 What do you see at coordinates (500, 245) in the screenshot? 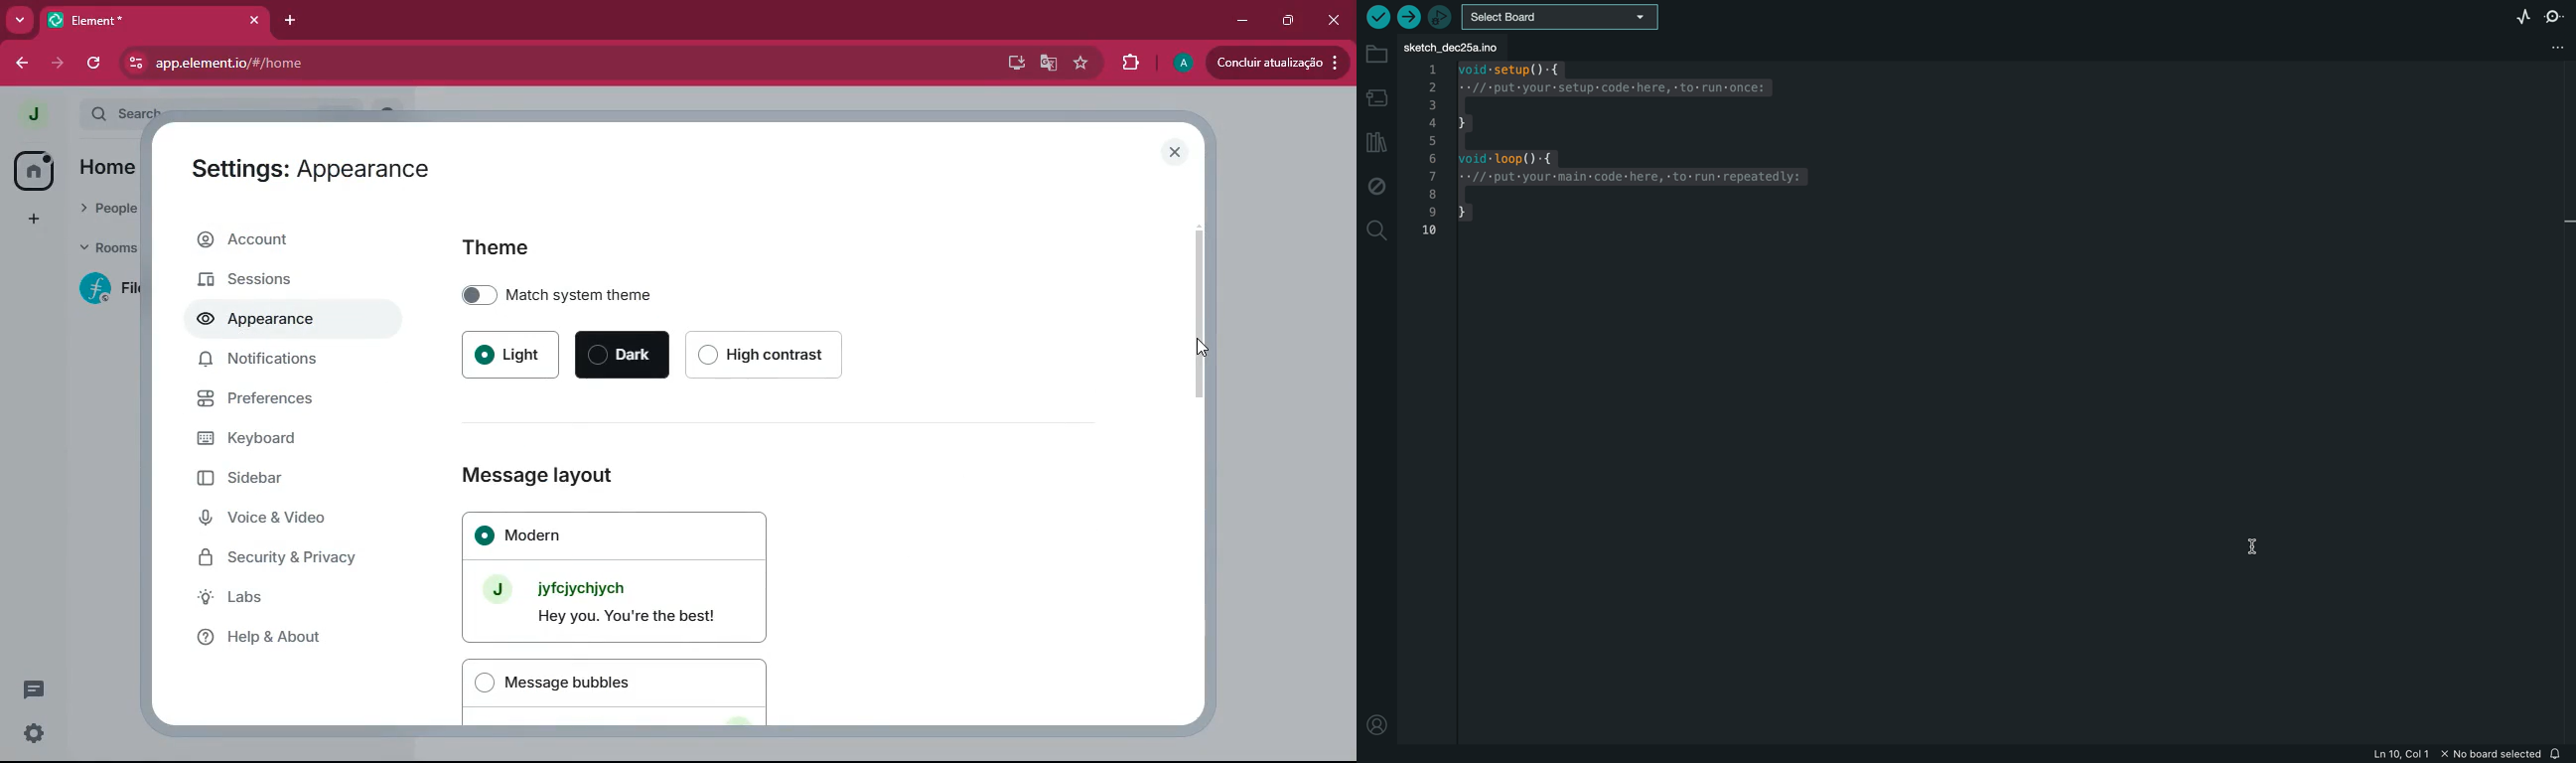
I see `Theme` at bounding box center [500, 245].